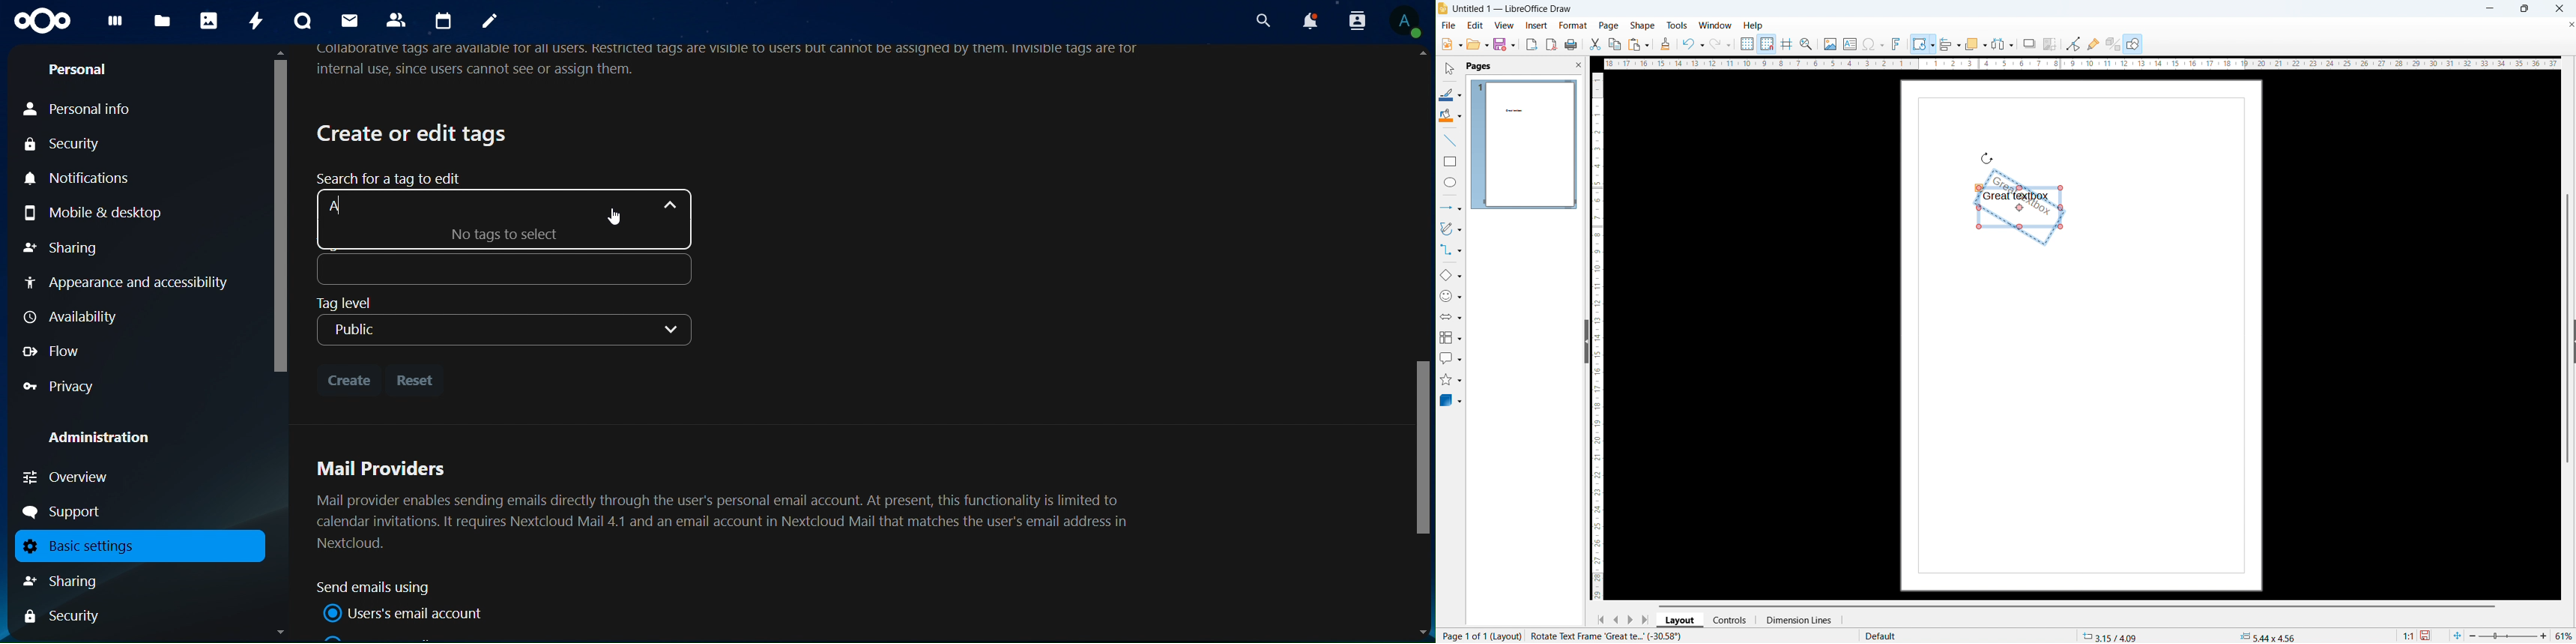 Image resolution: width=2576 pixels, height=644 pixels. I want to click on stars and banners, so click(1450, 380).